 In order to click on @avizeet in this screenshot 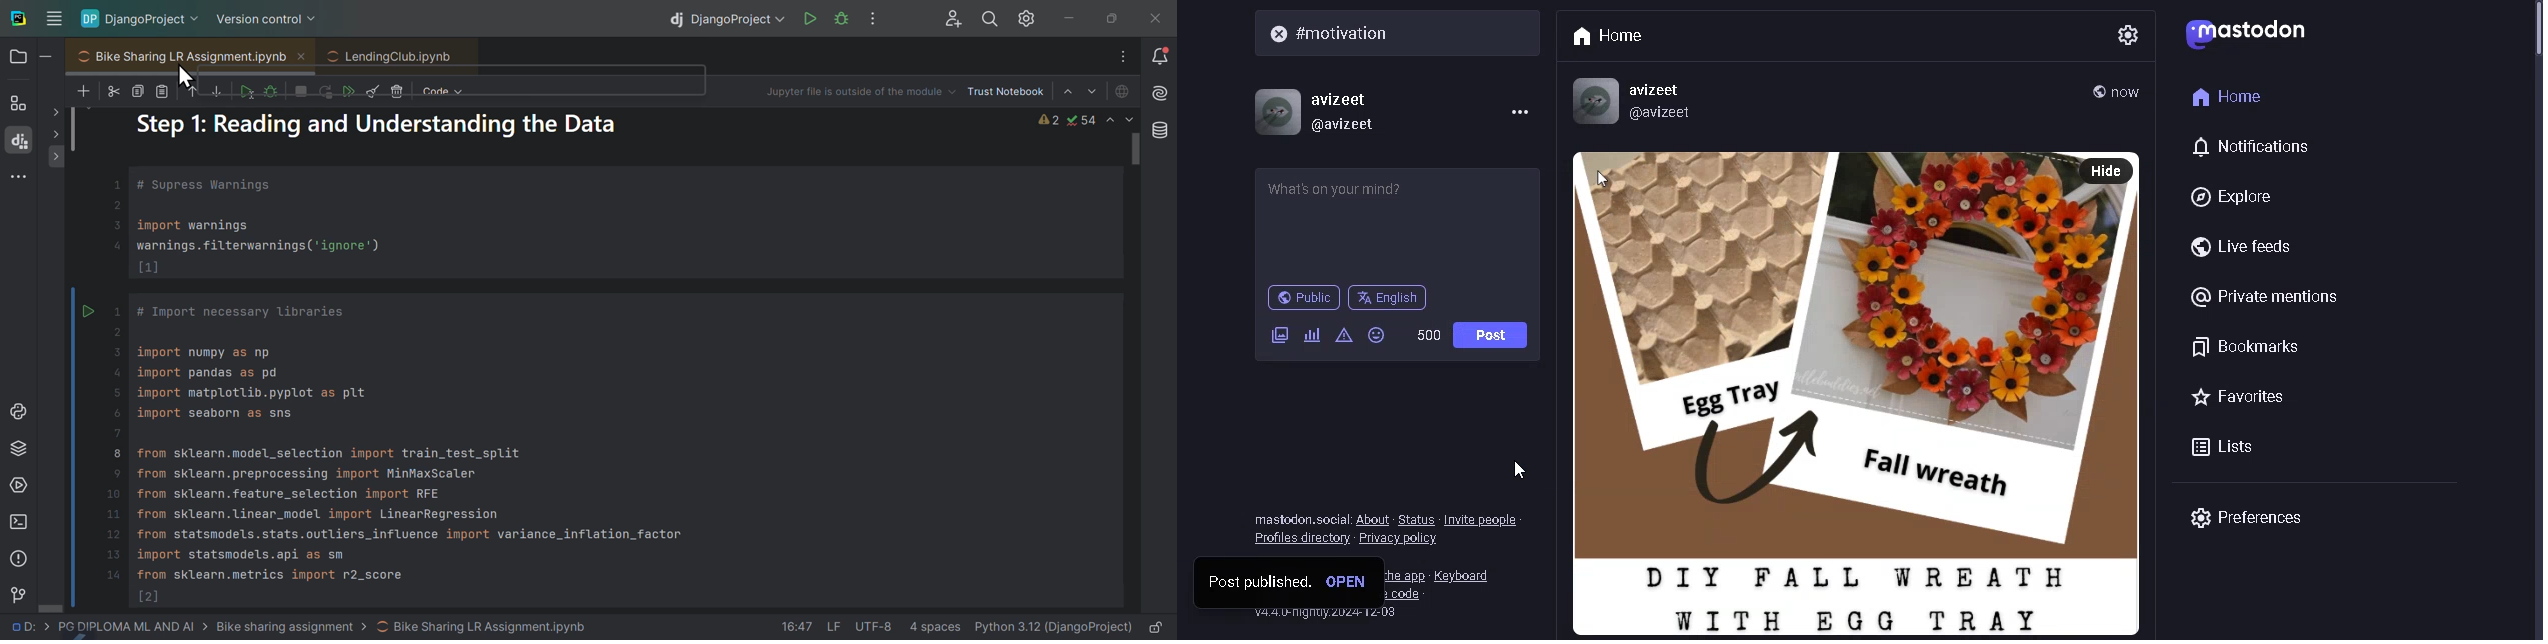, I will do `click(1663, 113)`.